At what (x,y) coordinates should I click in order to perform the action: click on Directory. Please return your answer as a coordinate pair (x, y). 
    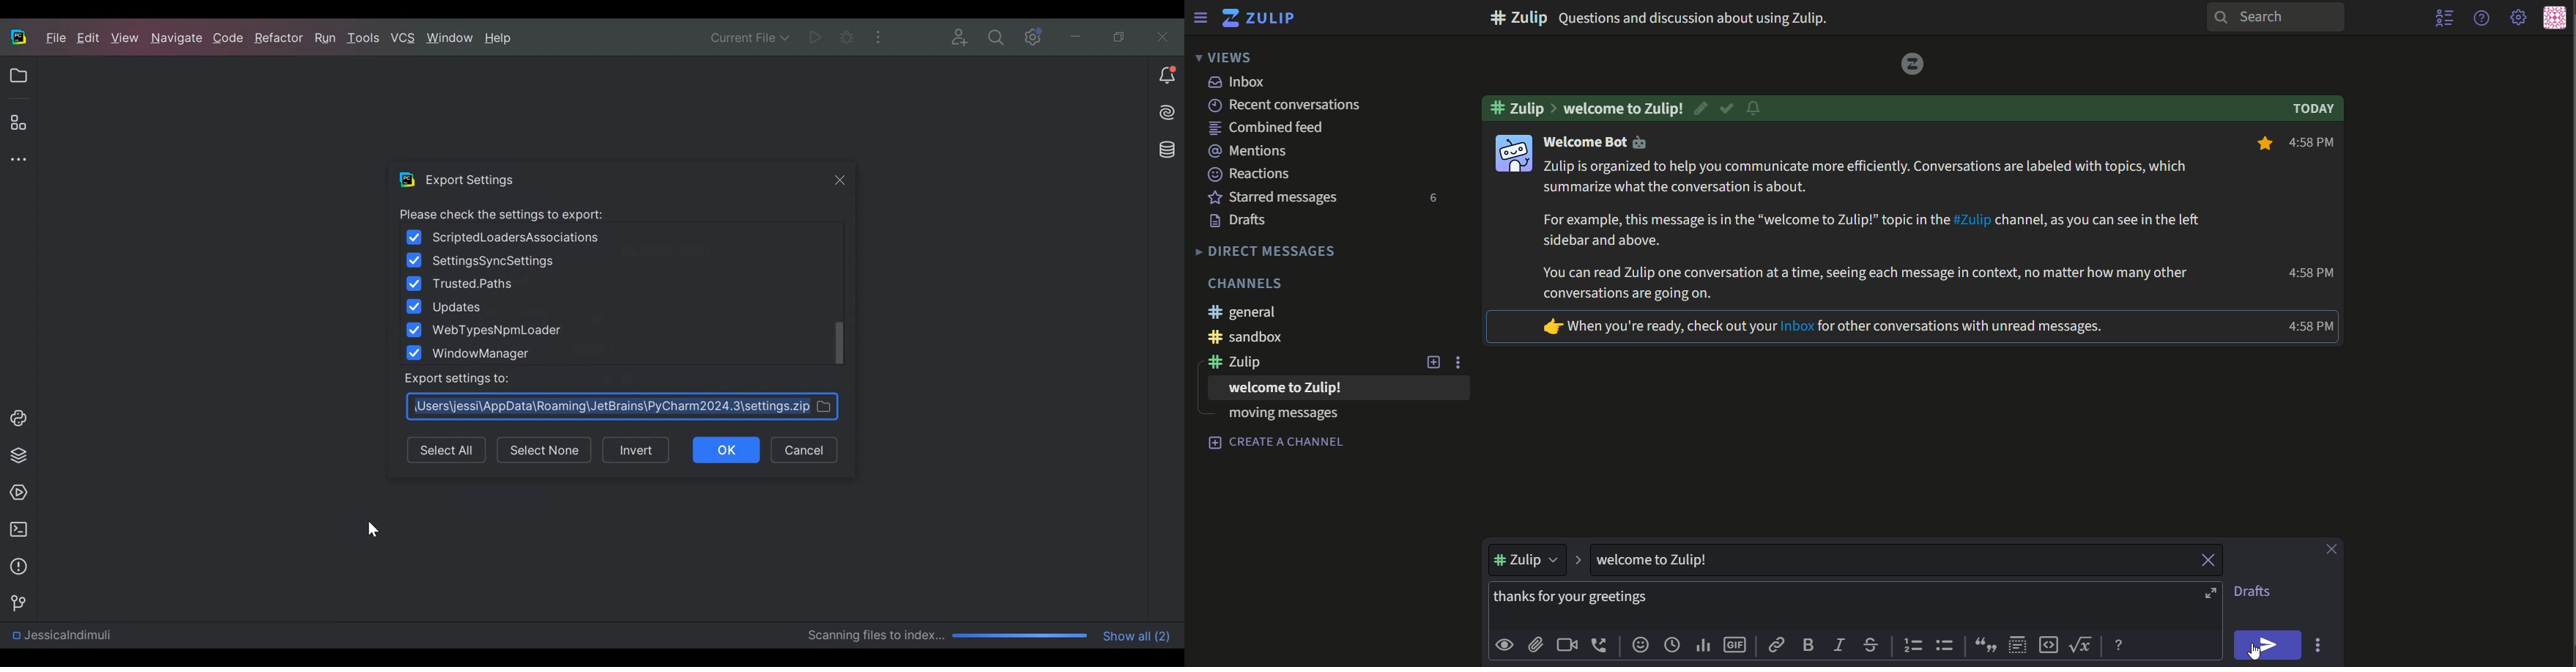
    Looking at the image, I should click on (60, 638).